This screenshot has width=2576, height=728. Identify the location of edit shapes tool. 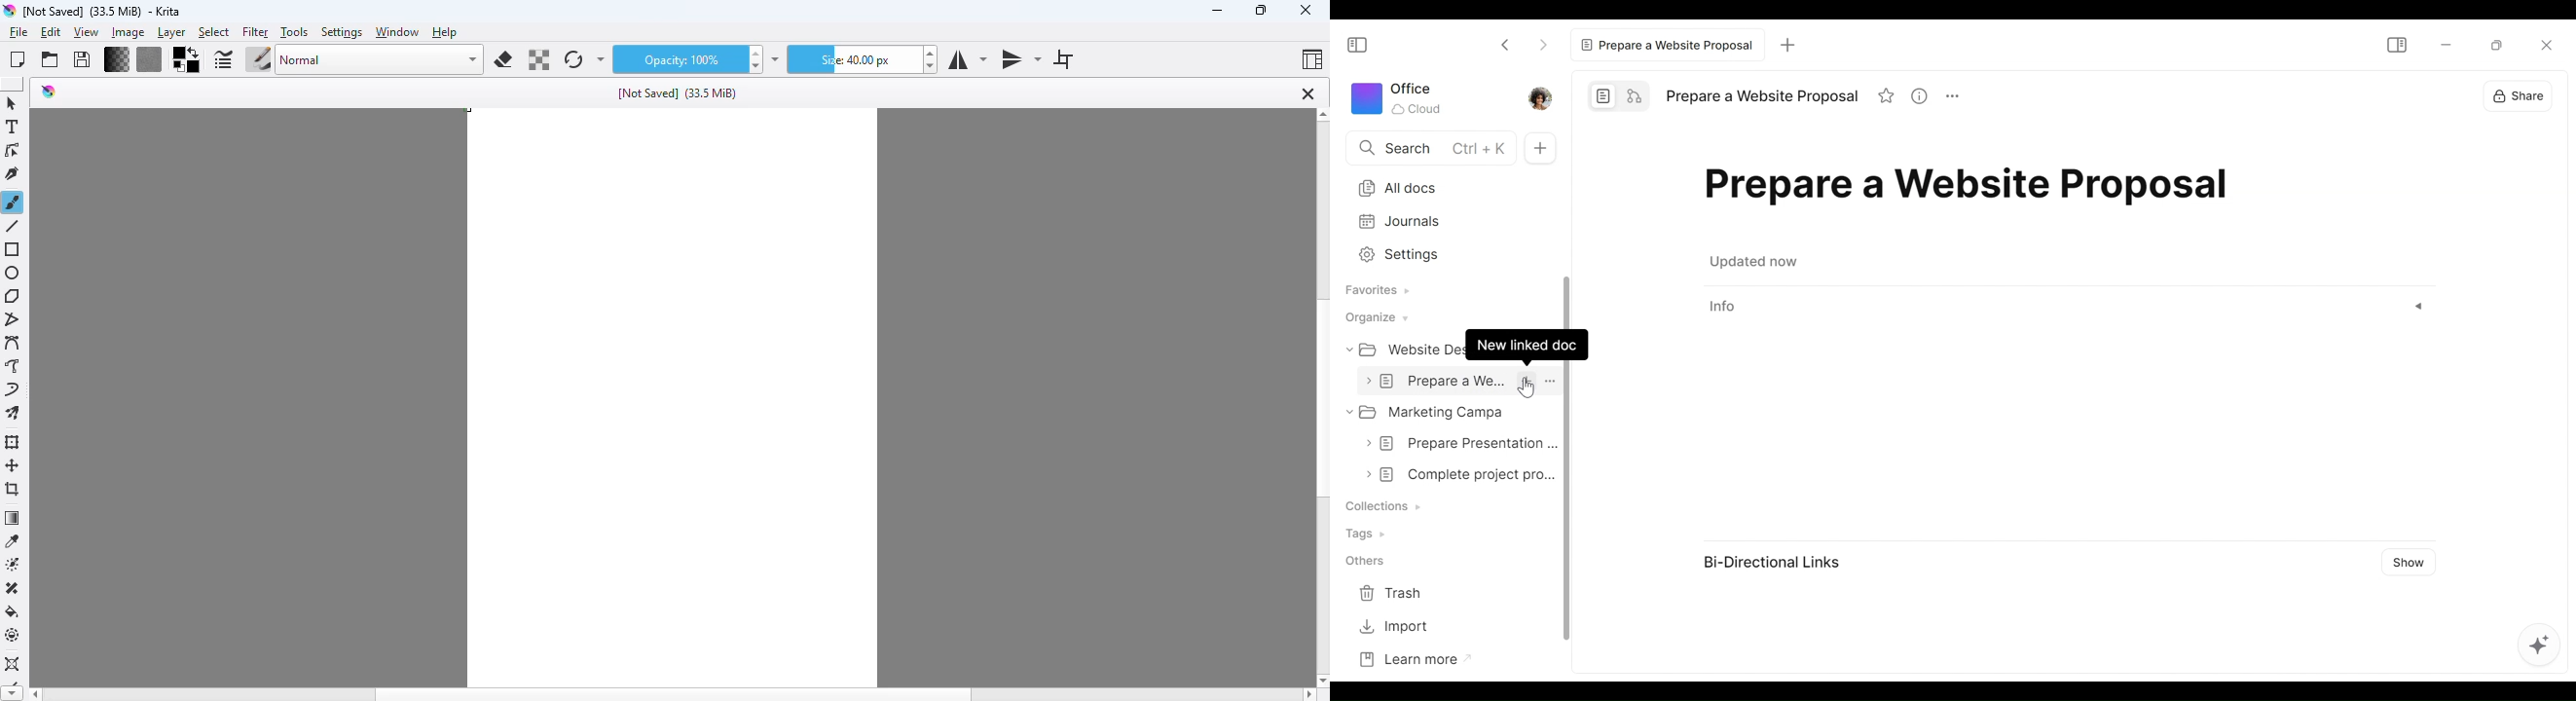
(15, 151).